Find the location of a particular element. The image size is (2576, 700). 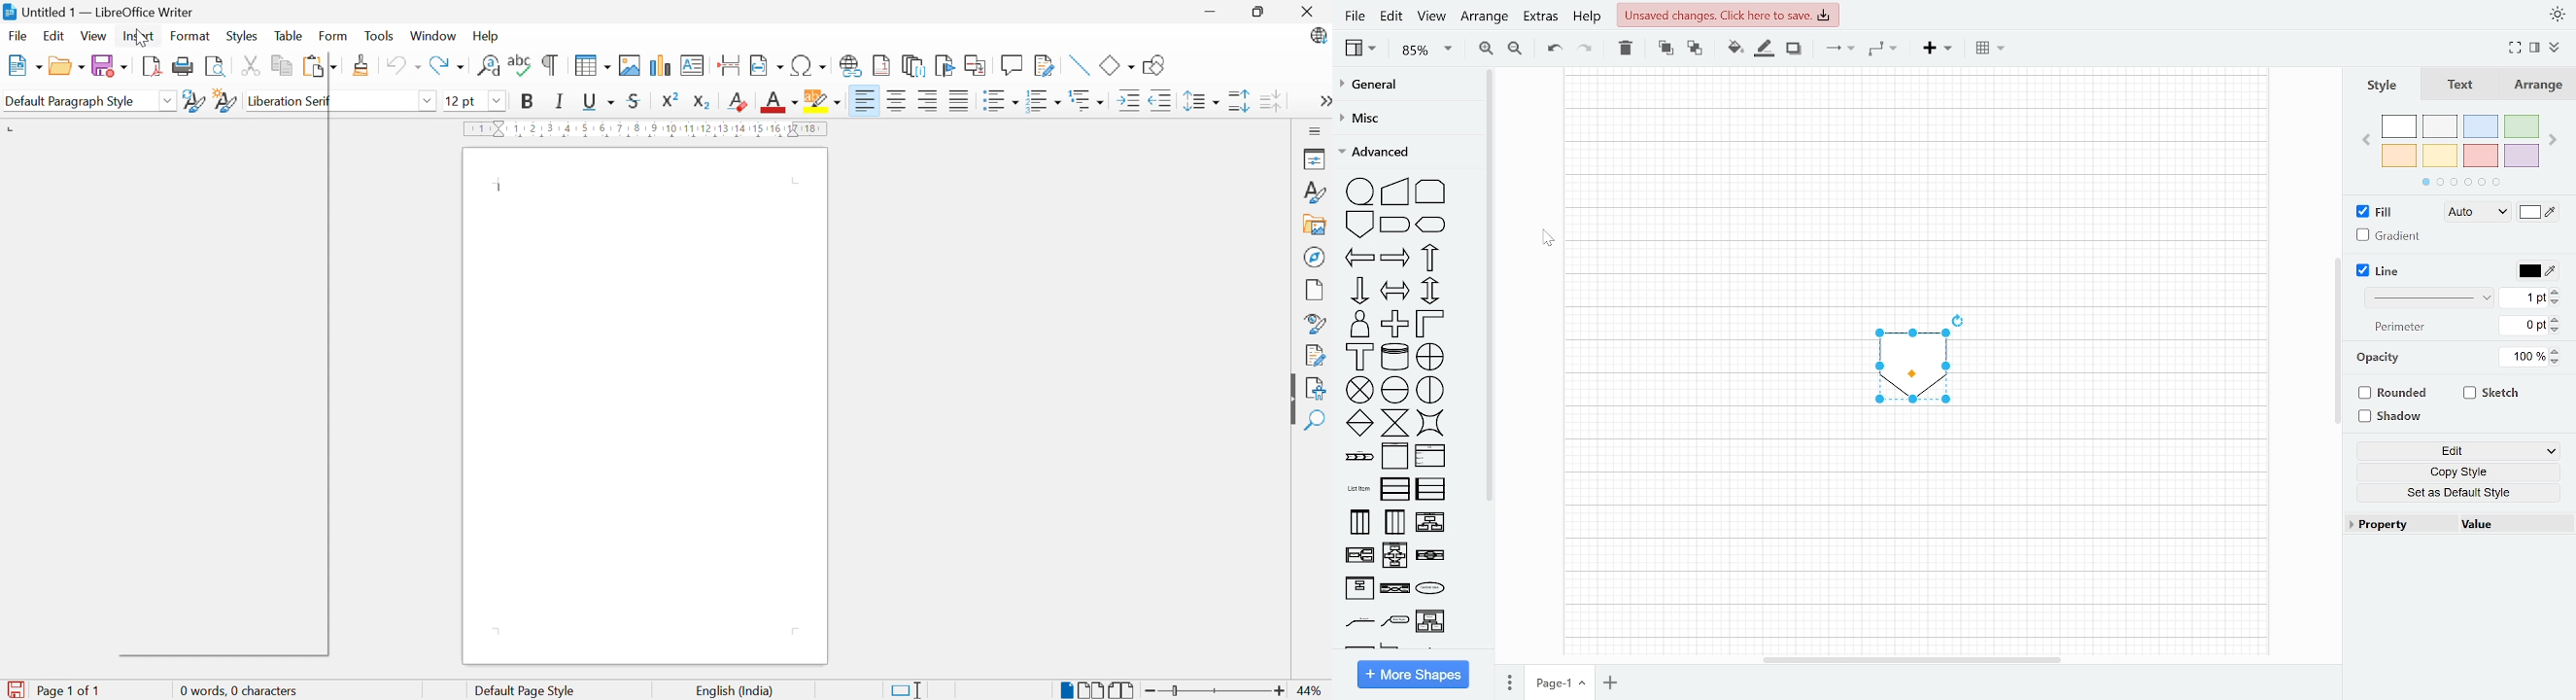

Page-1 is located at coordinates (1560, 681).